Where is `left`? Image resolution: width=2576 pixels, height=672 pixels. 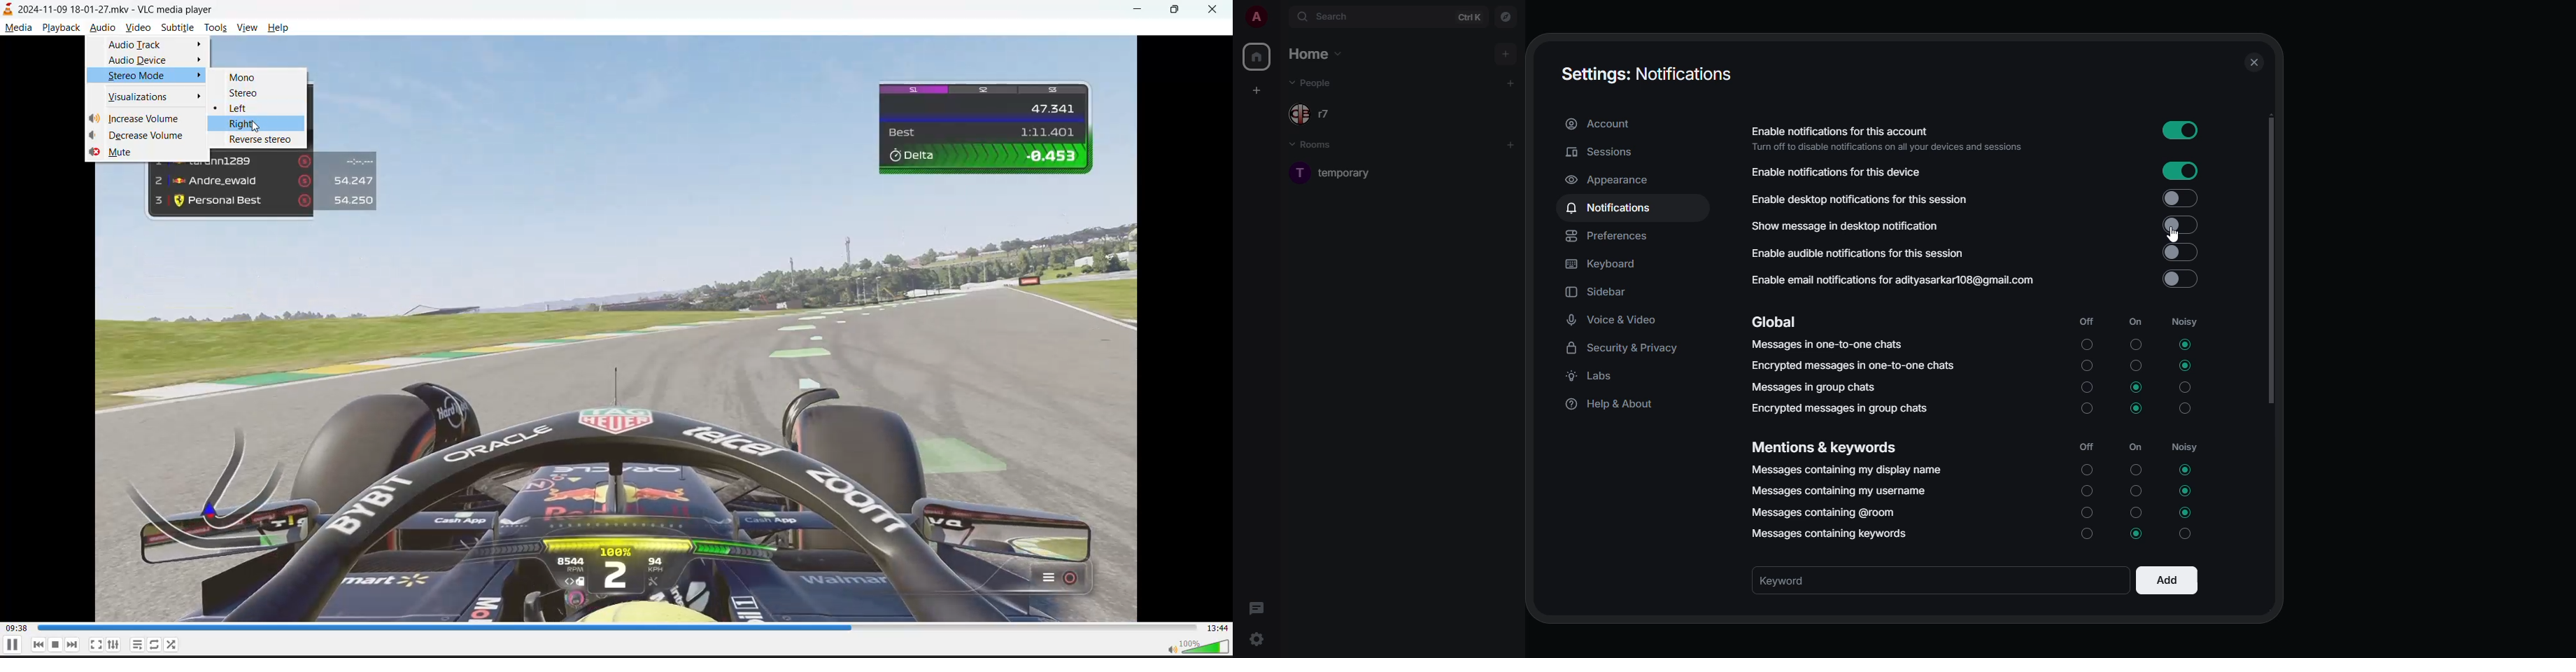
left is located at coordinates (247, 108).